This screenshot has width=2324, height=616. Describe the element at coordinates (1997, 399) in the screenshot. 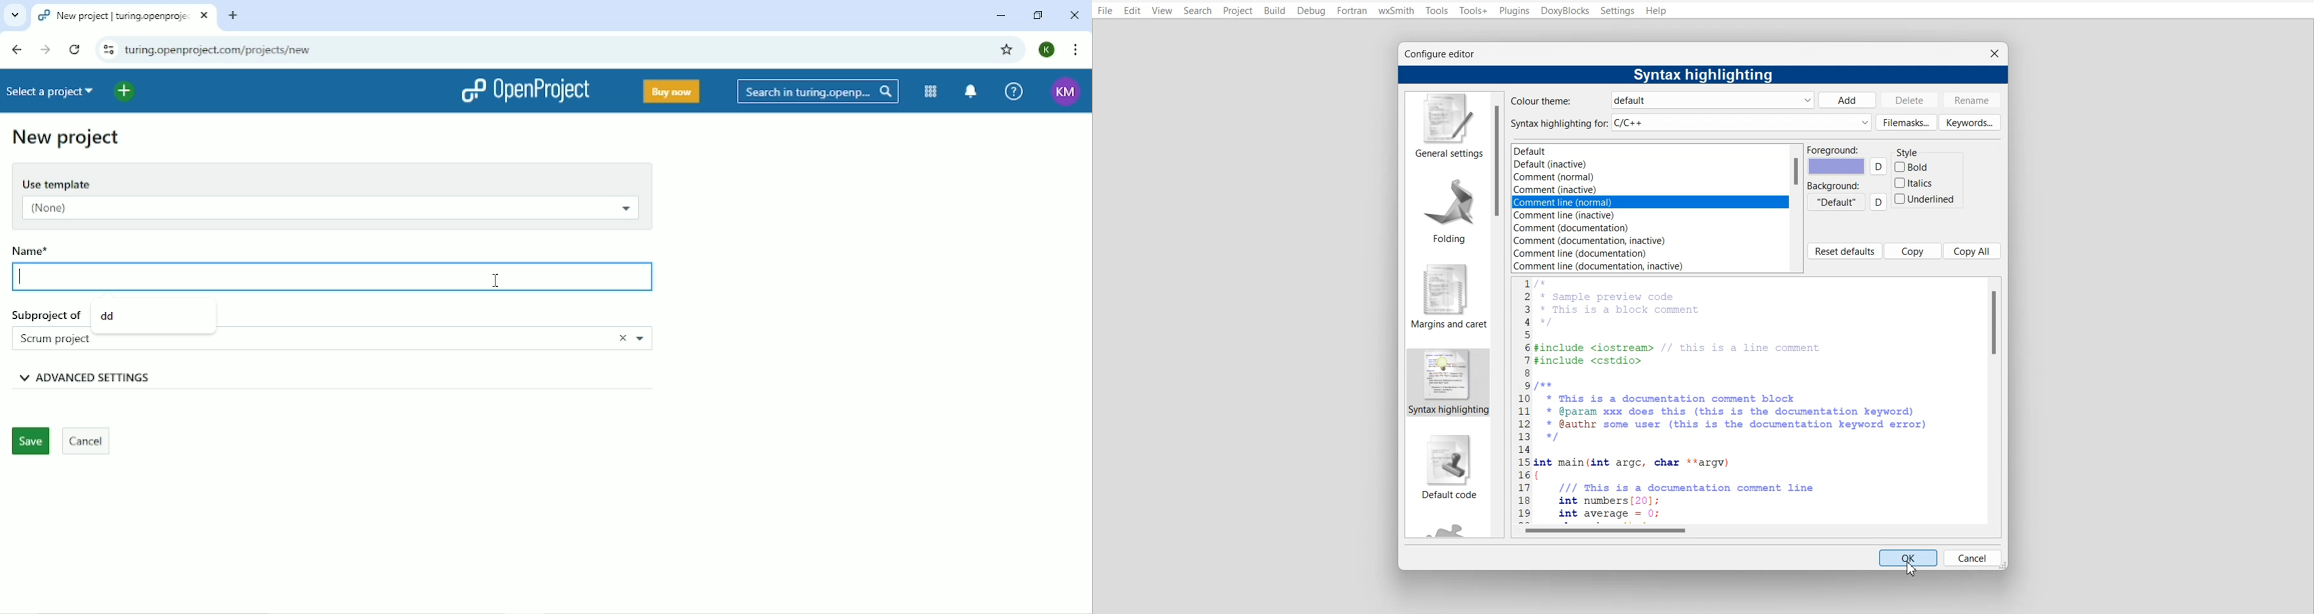

I see `Vertical scroll bar` at that location.